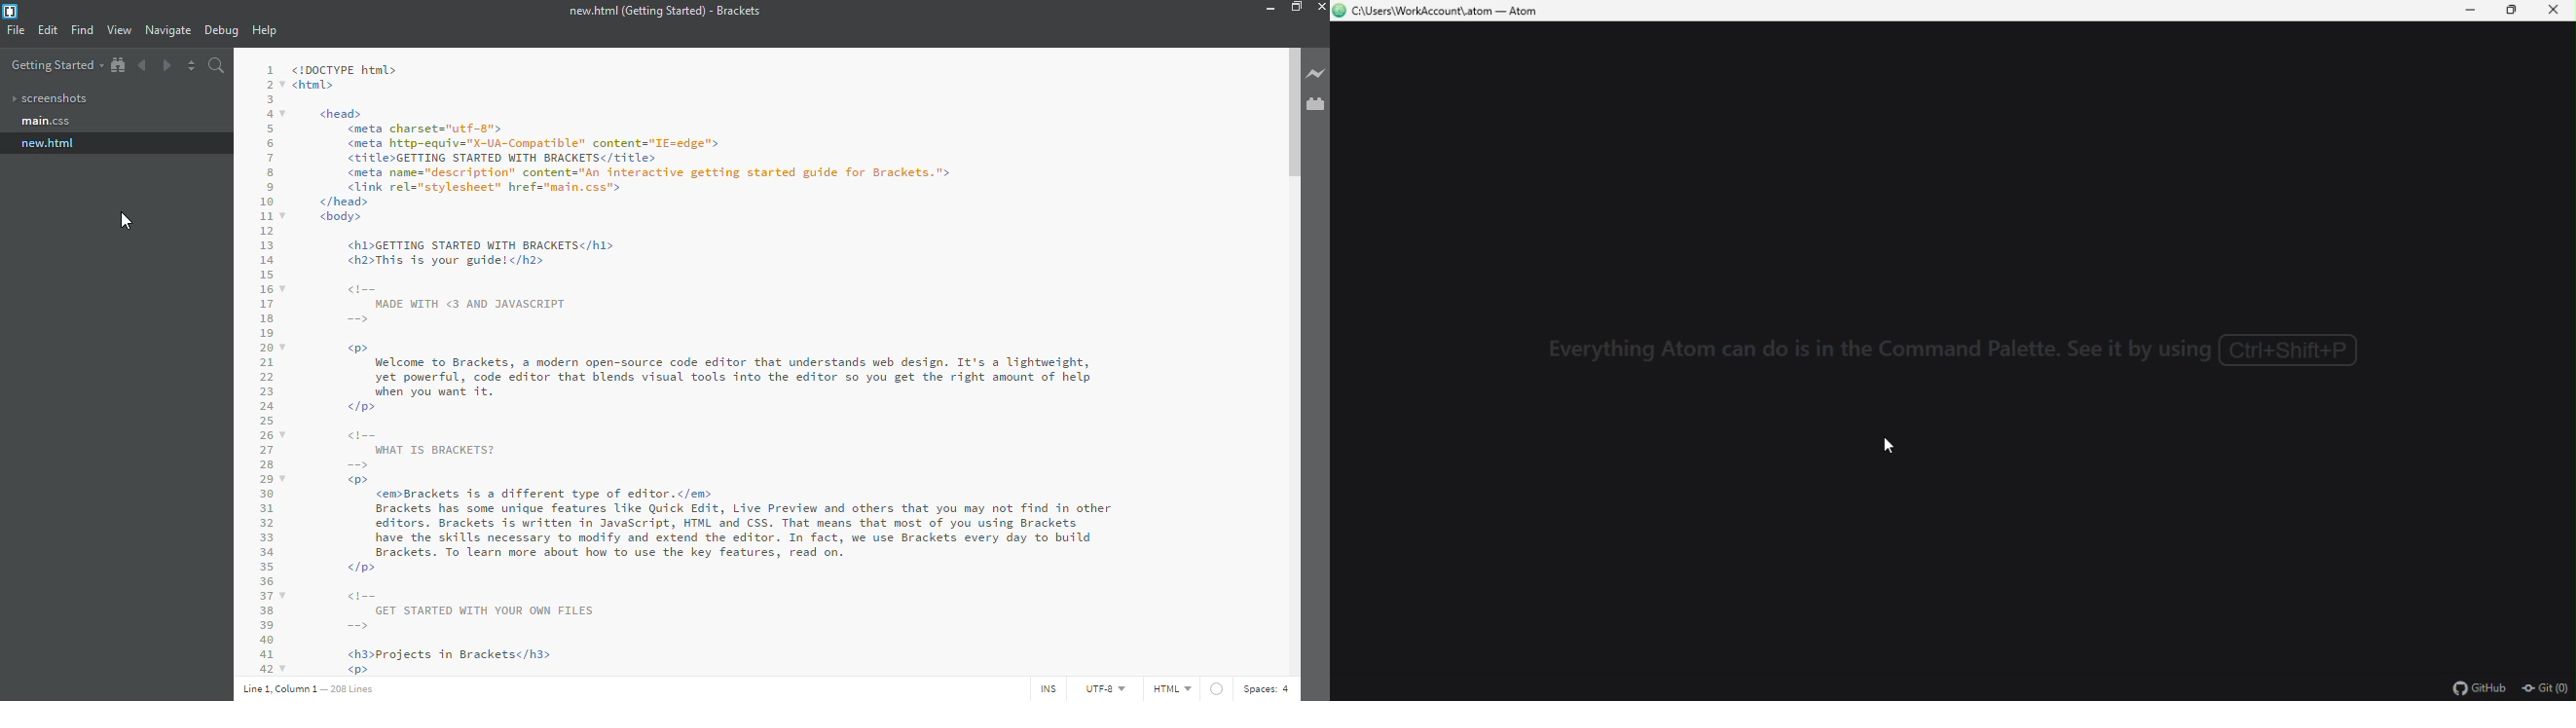 The width and height of the screenshot is (2576, 728). I want to click on live preview, so click(1316, 75).